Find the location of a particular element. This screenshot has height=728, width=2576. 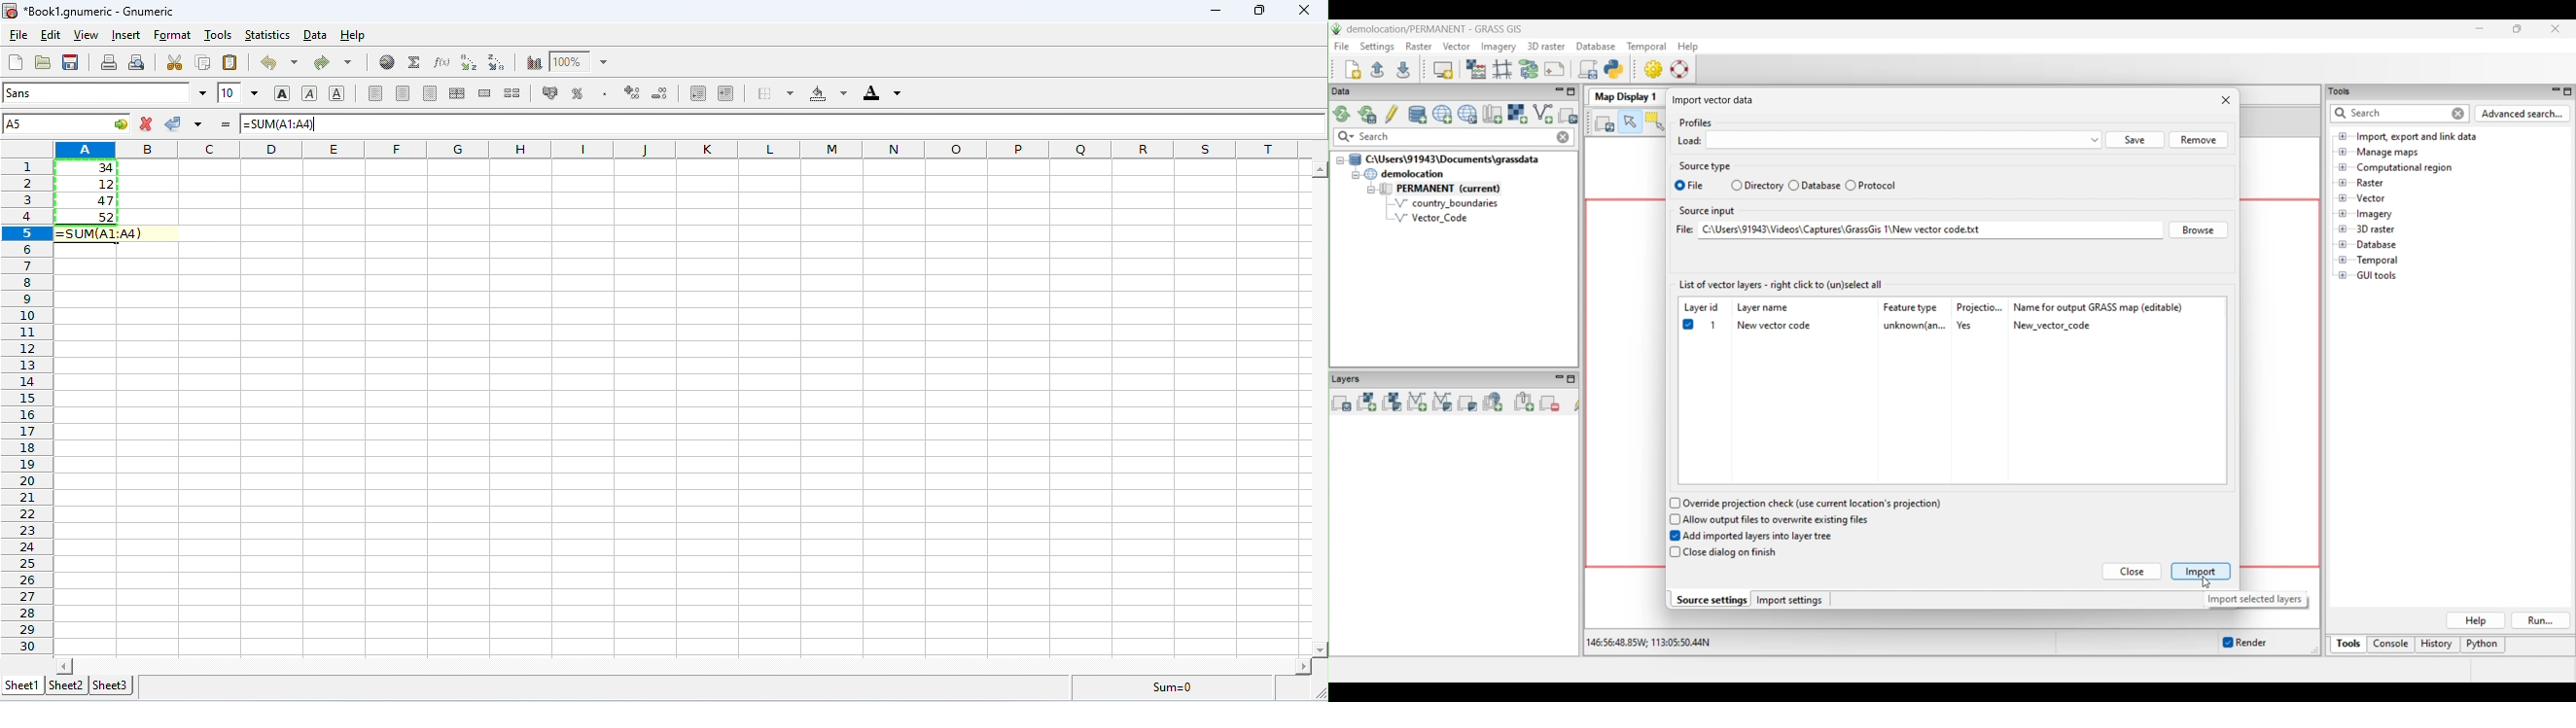

underline is located at coordinates (336, 92).